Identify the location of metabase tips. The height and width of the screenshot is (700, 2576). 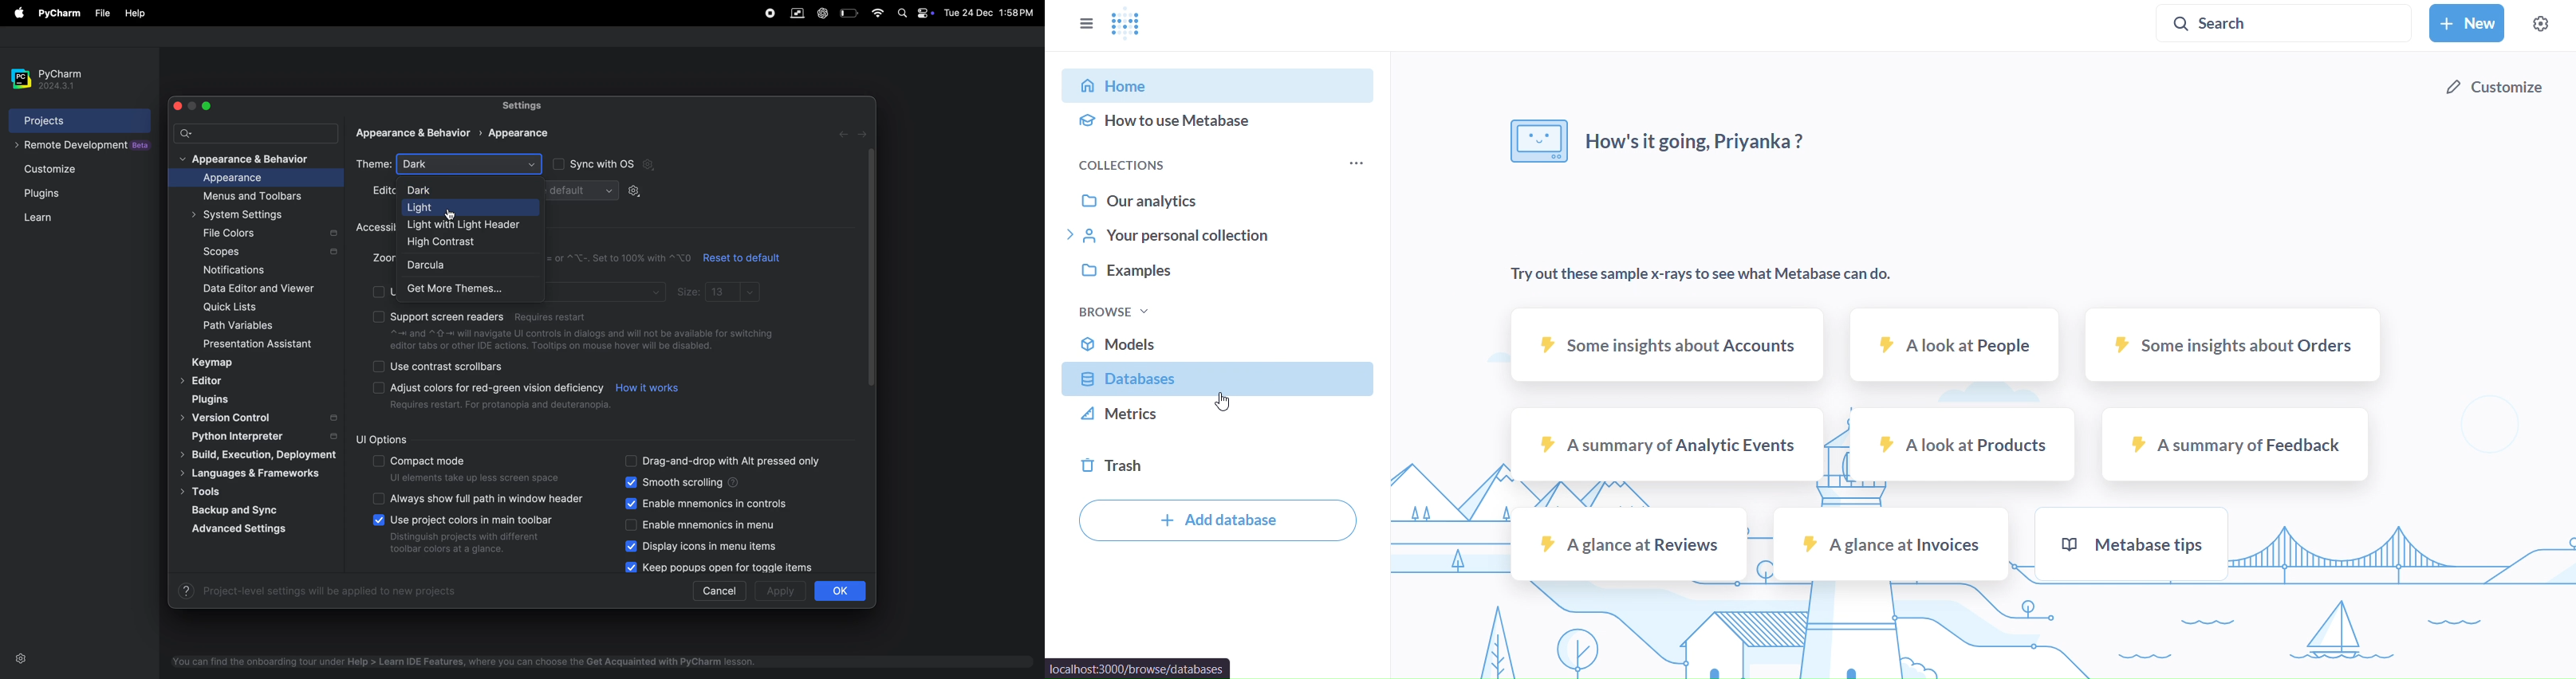
(2131, 544).